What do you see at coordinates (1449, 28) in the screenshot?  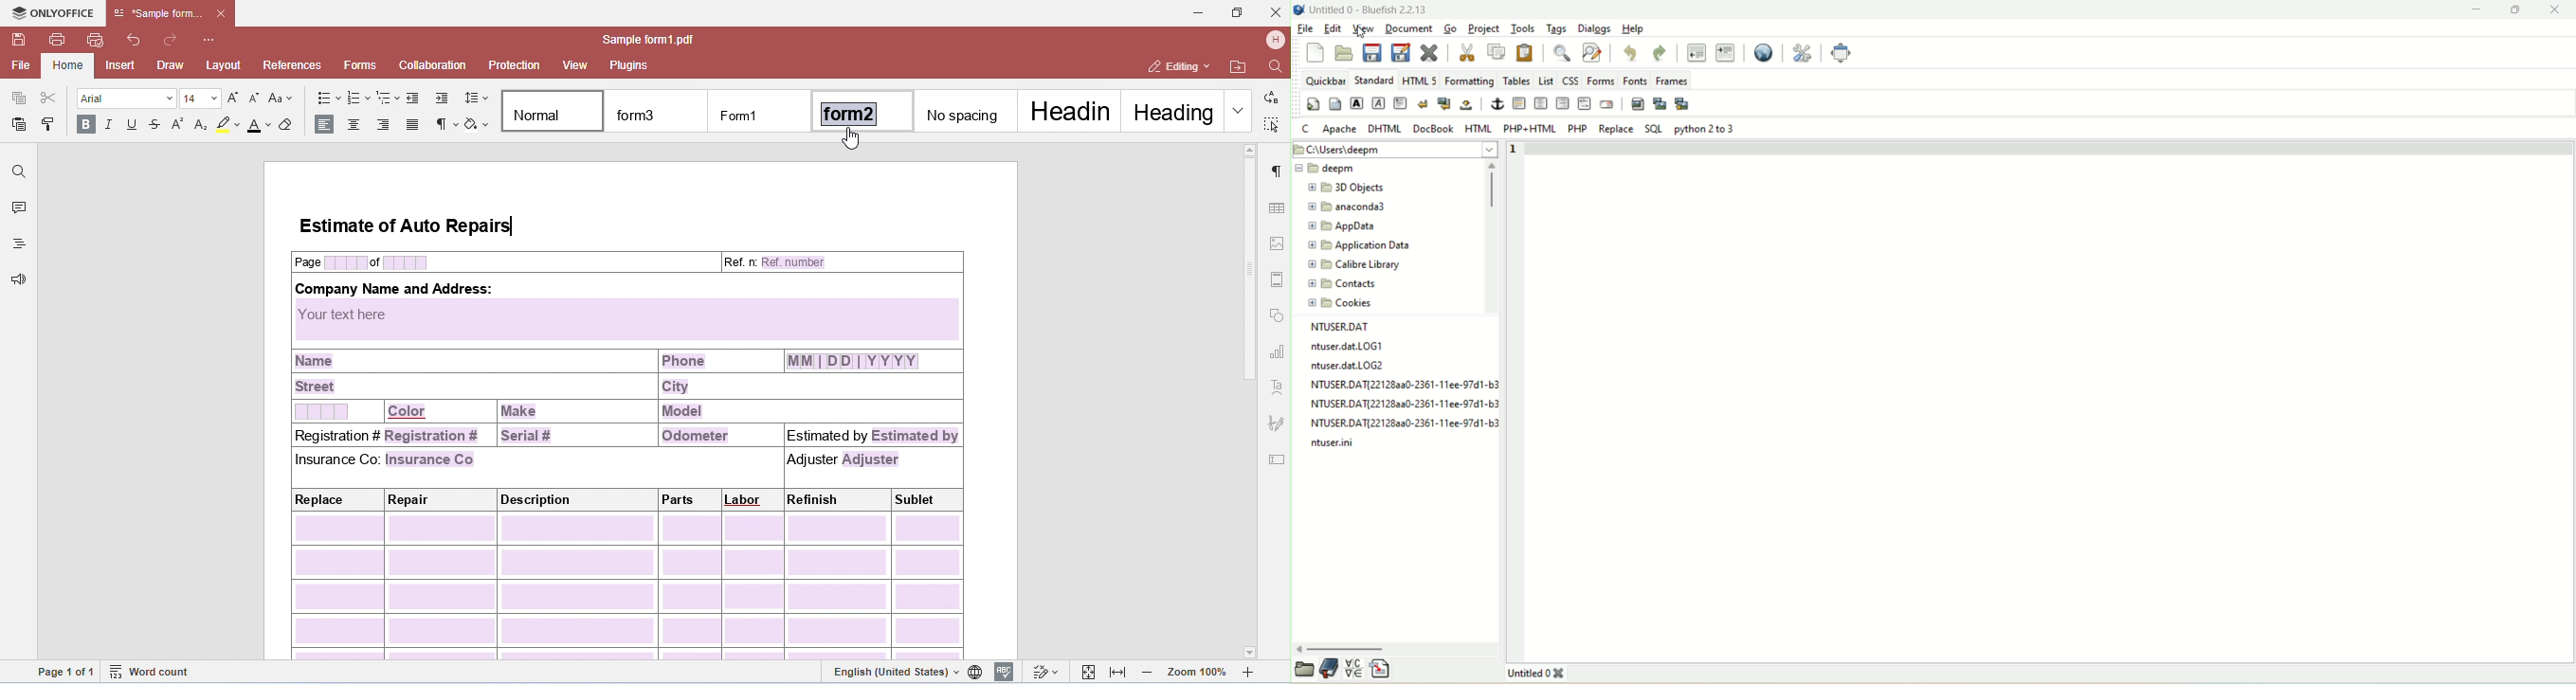 I see `go` at bounding box center [1449, 28].